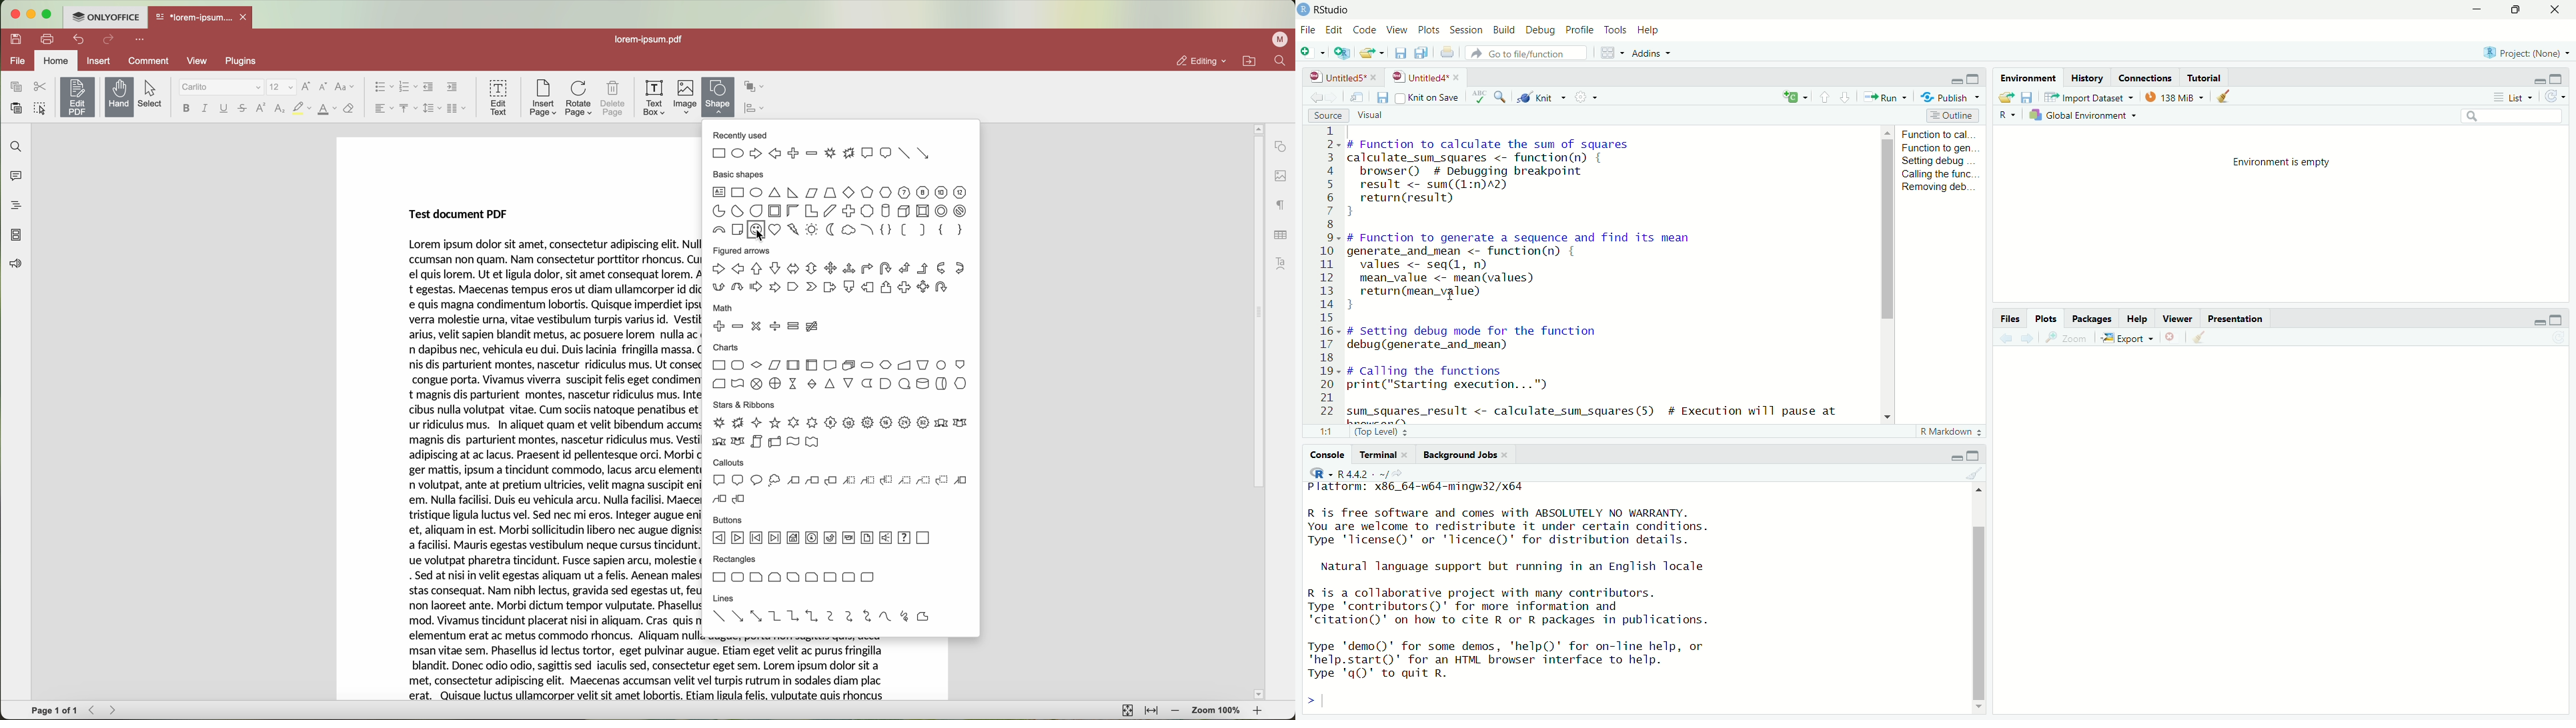 The height and width of the screenshot is (728, 2576). I want to click on page thumbnails, so click(16, 236).